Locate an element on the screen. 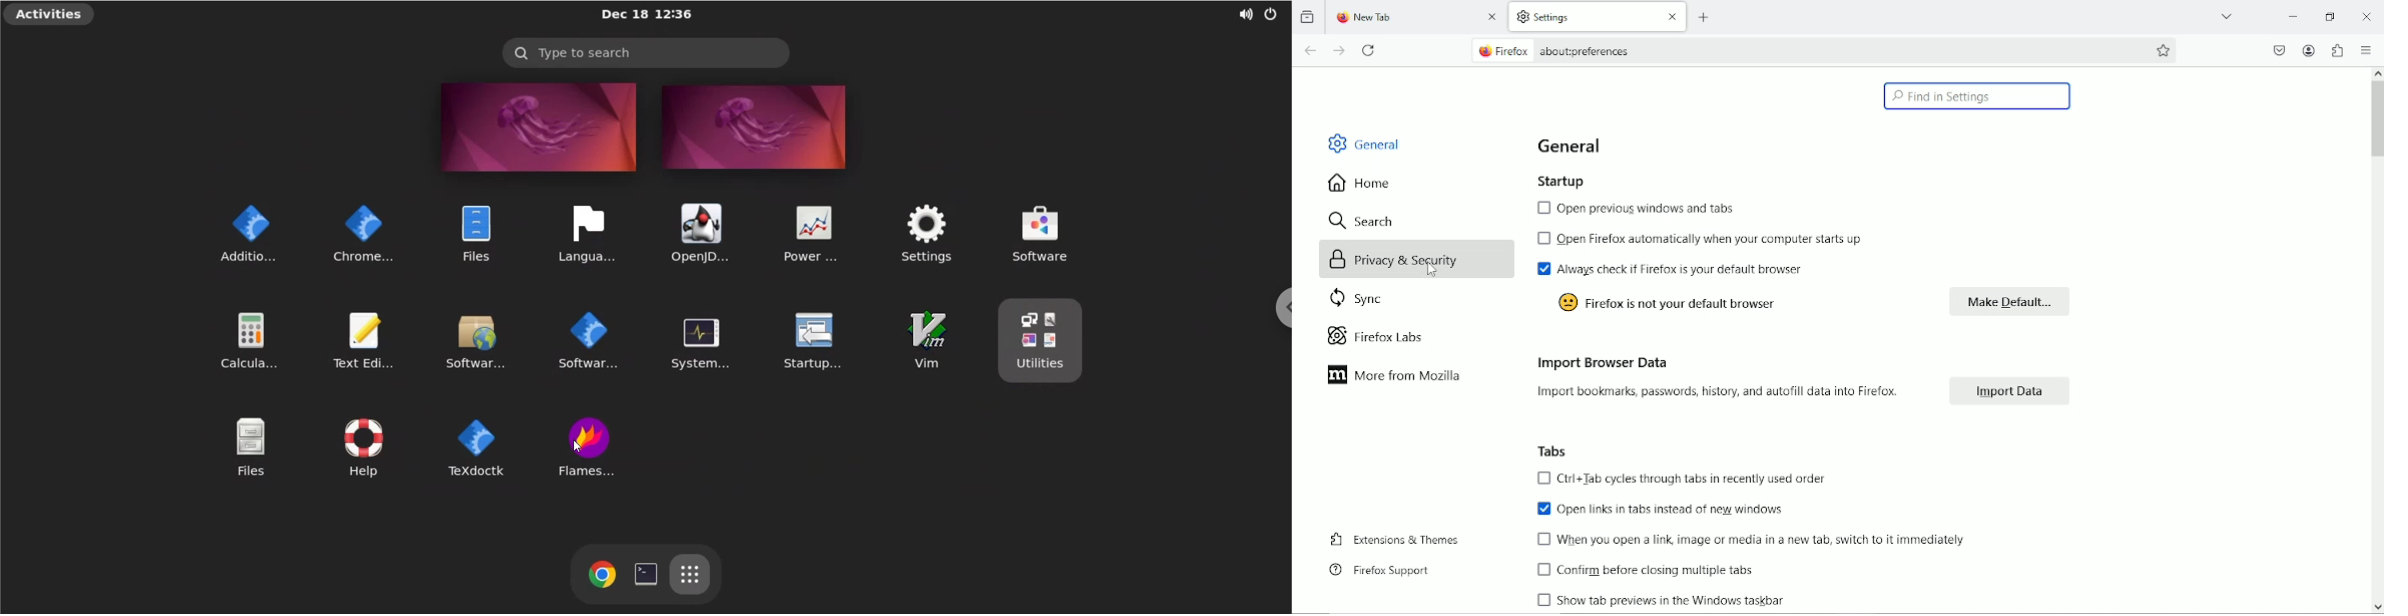 The height and width of the screenshot is (616, 2408). search is located at coordinates (1362, 220).